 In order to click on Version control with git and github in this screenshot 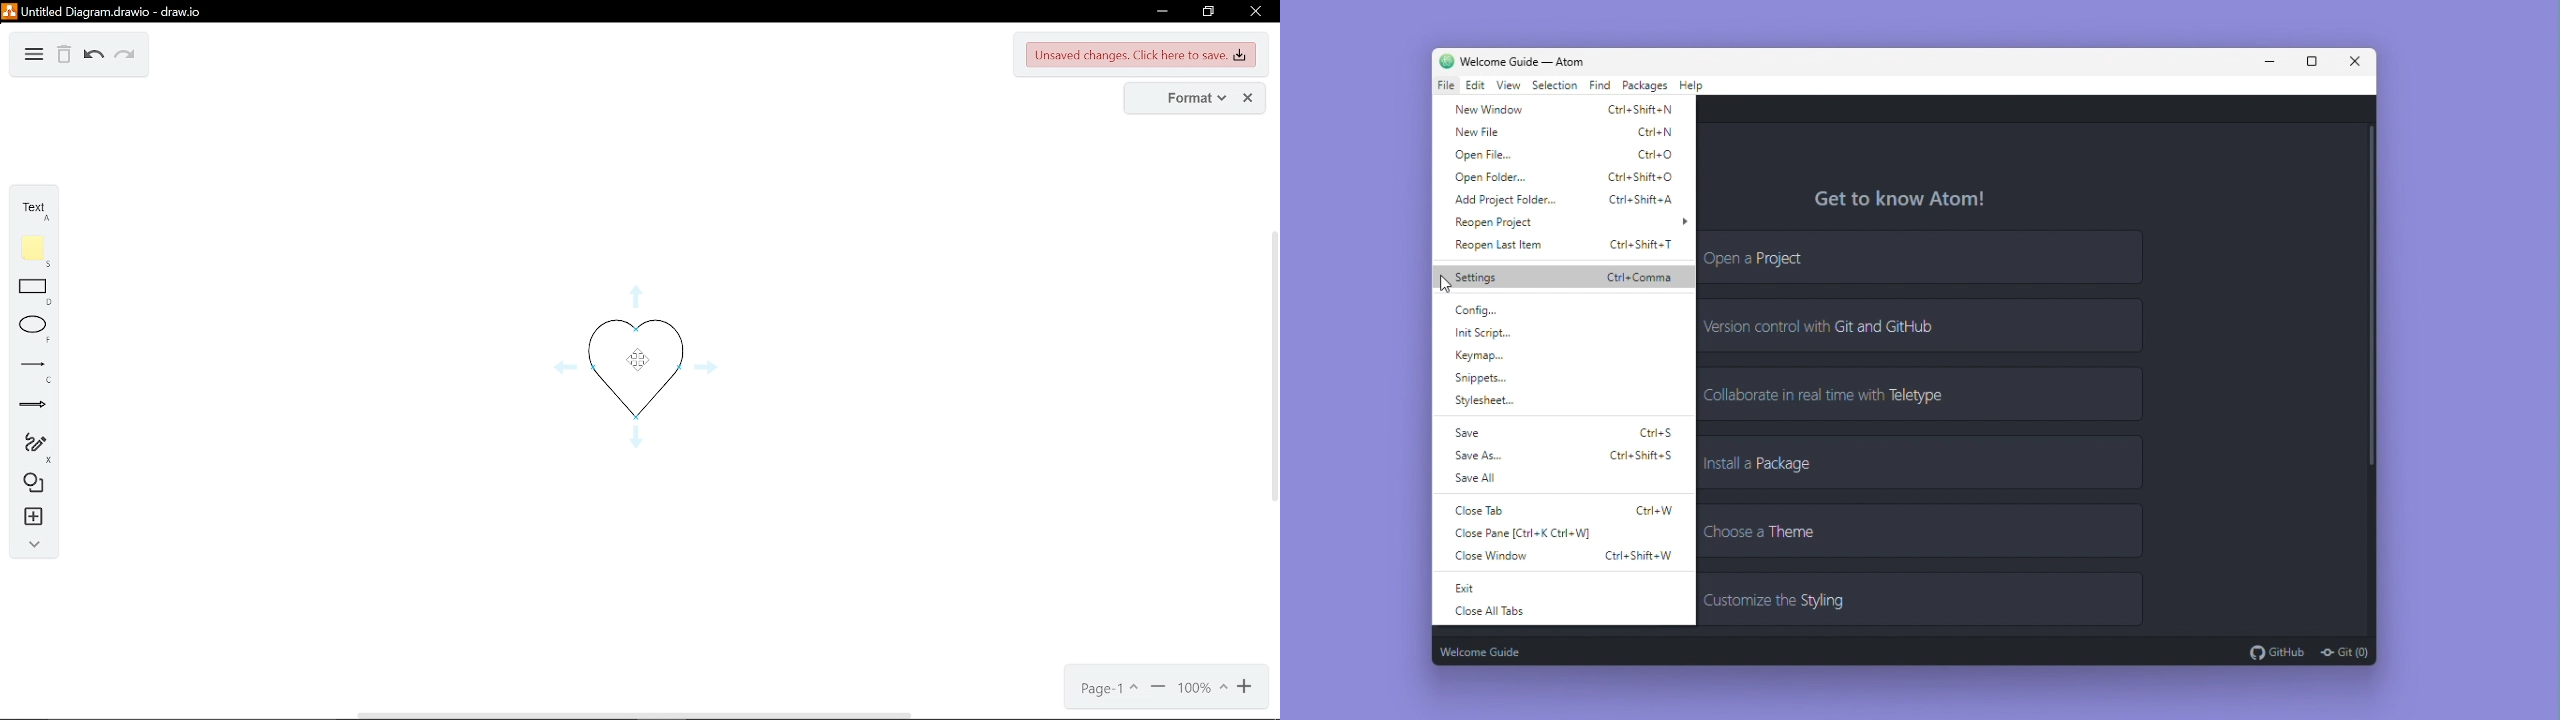, I will do `click(1929, 325)`.